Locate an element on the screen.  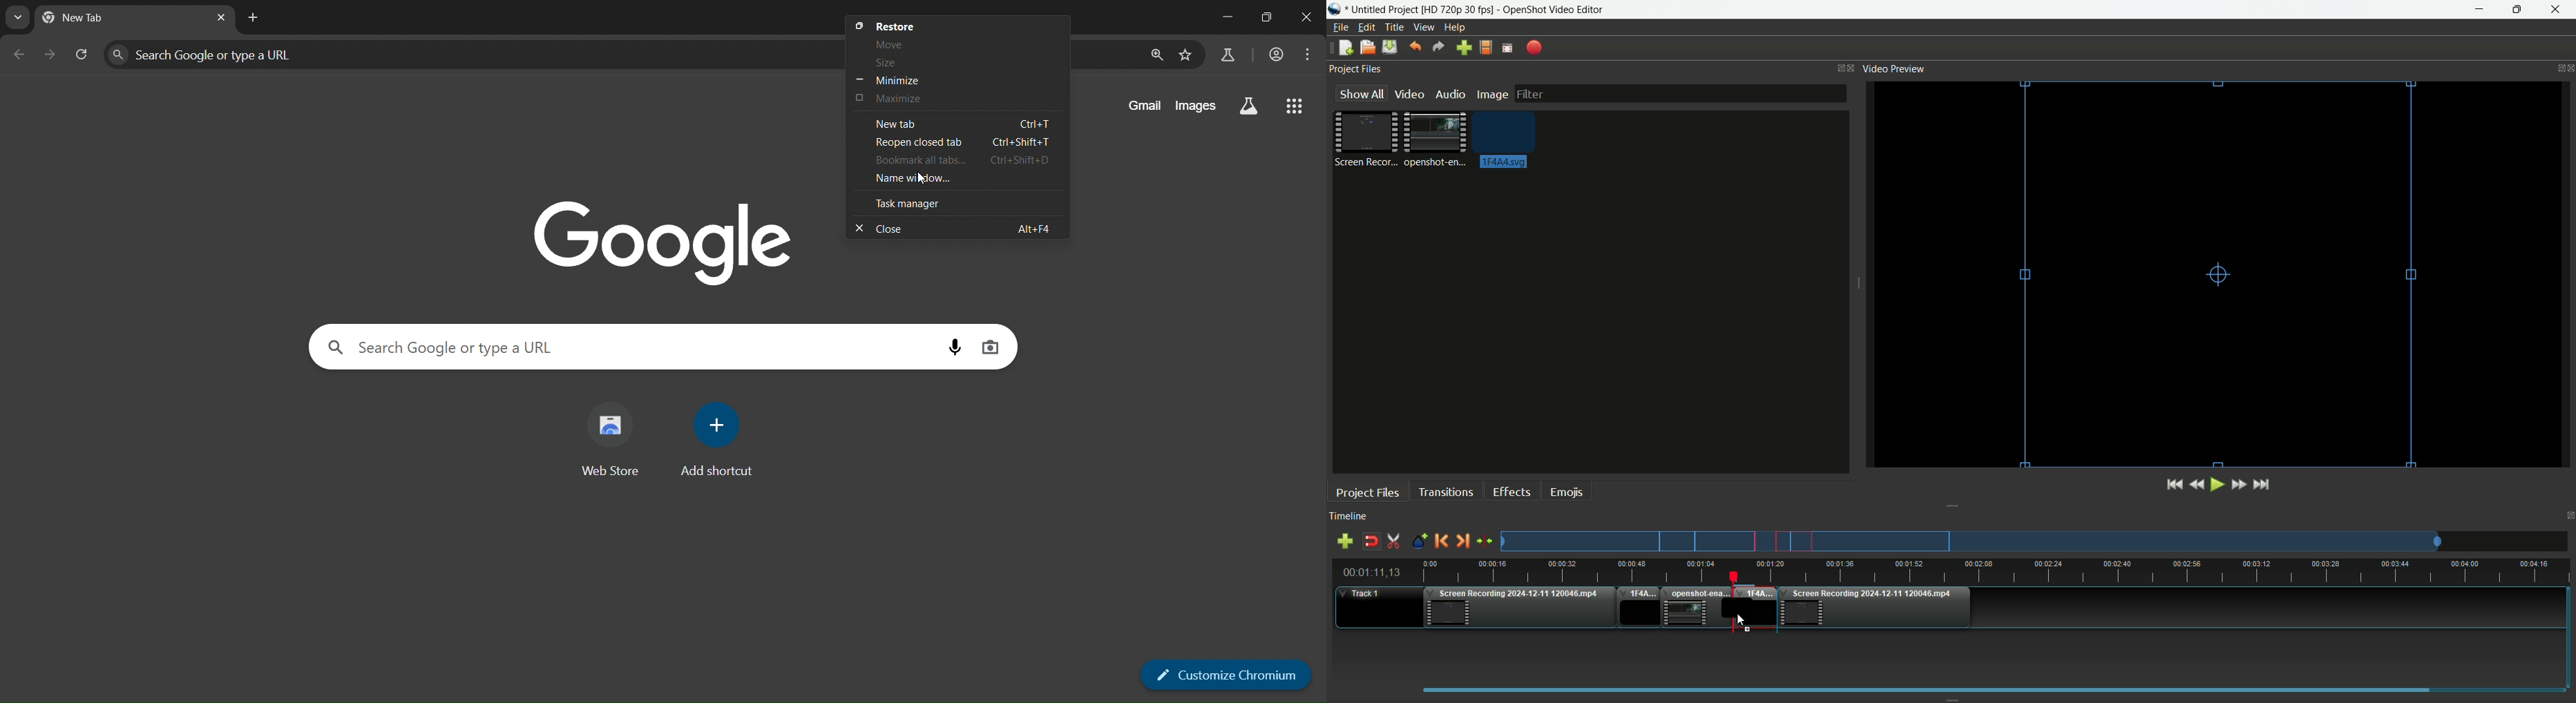
added placeholder is located at coordinates (1638, 609).